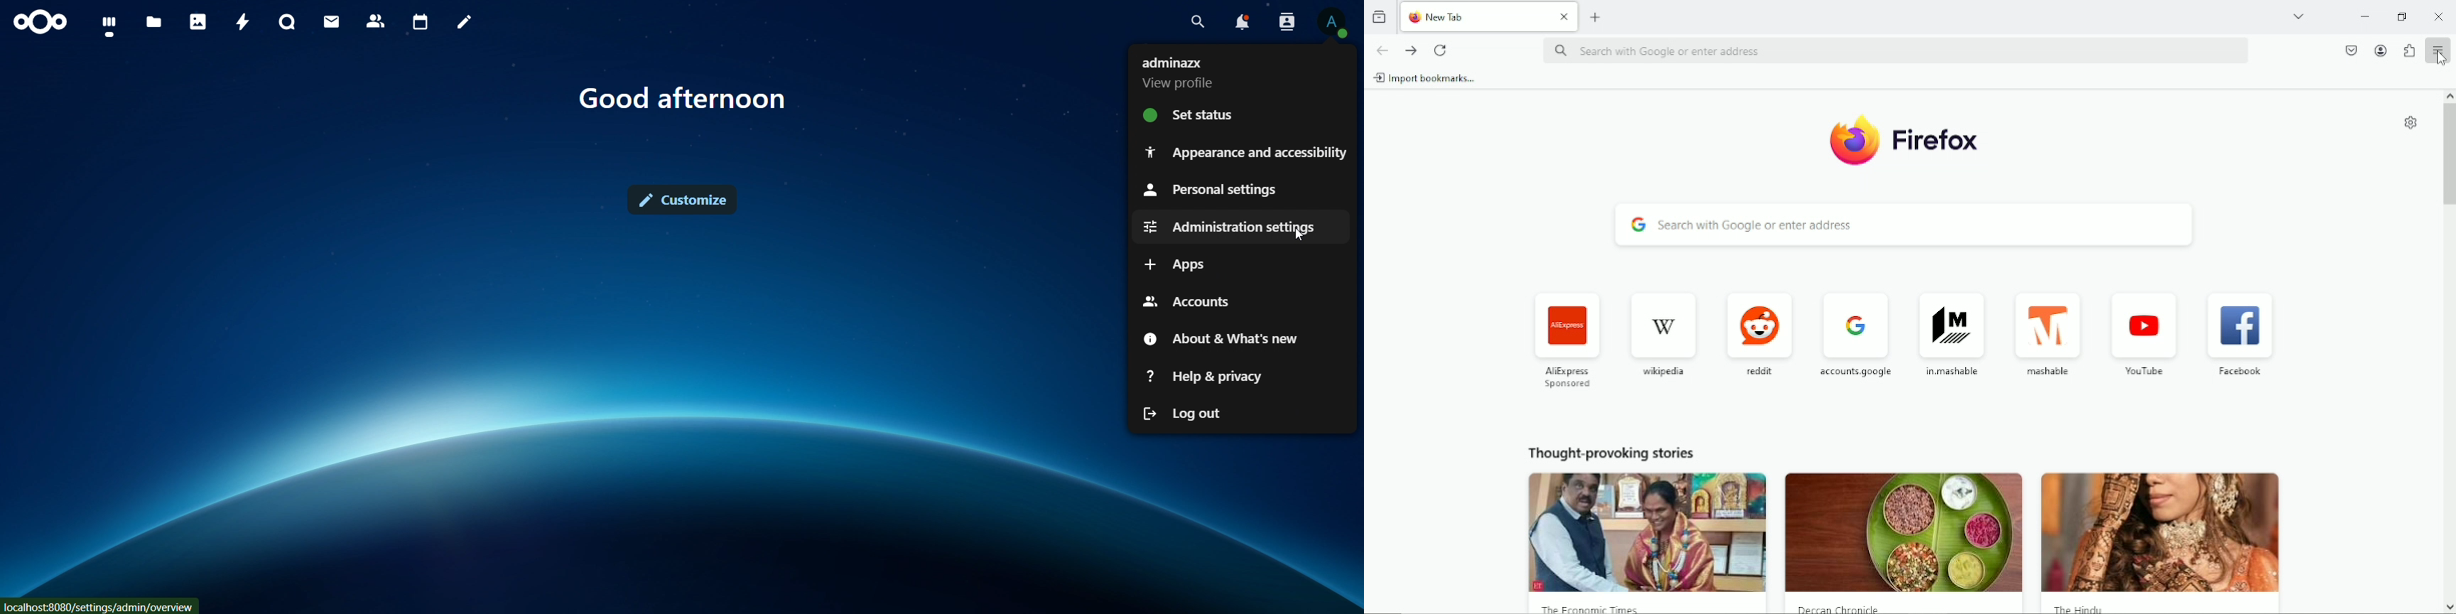 The image size is (2464, 616). I want to click on view profile, so click(1181, 72).